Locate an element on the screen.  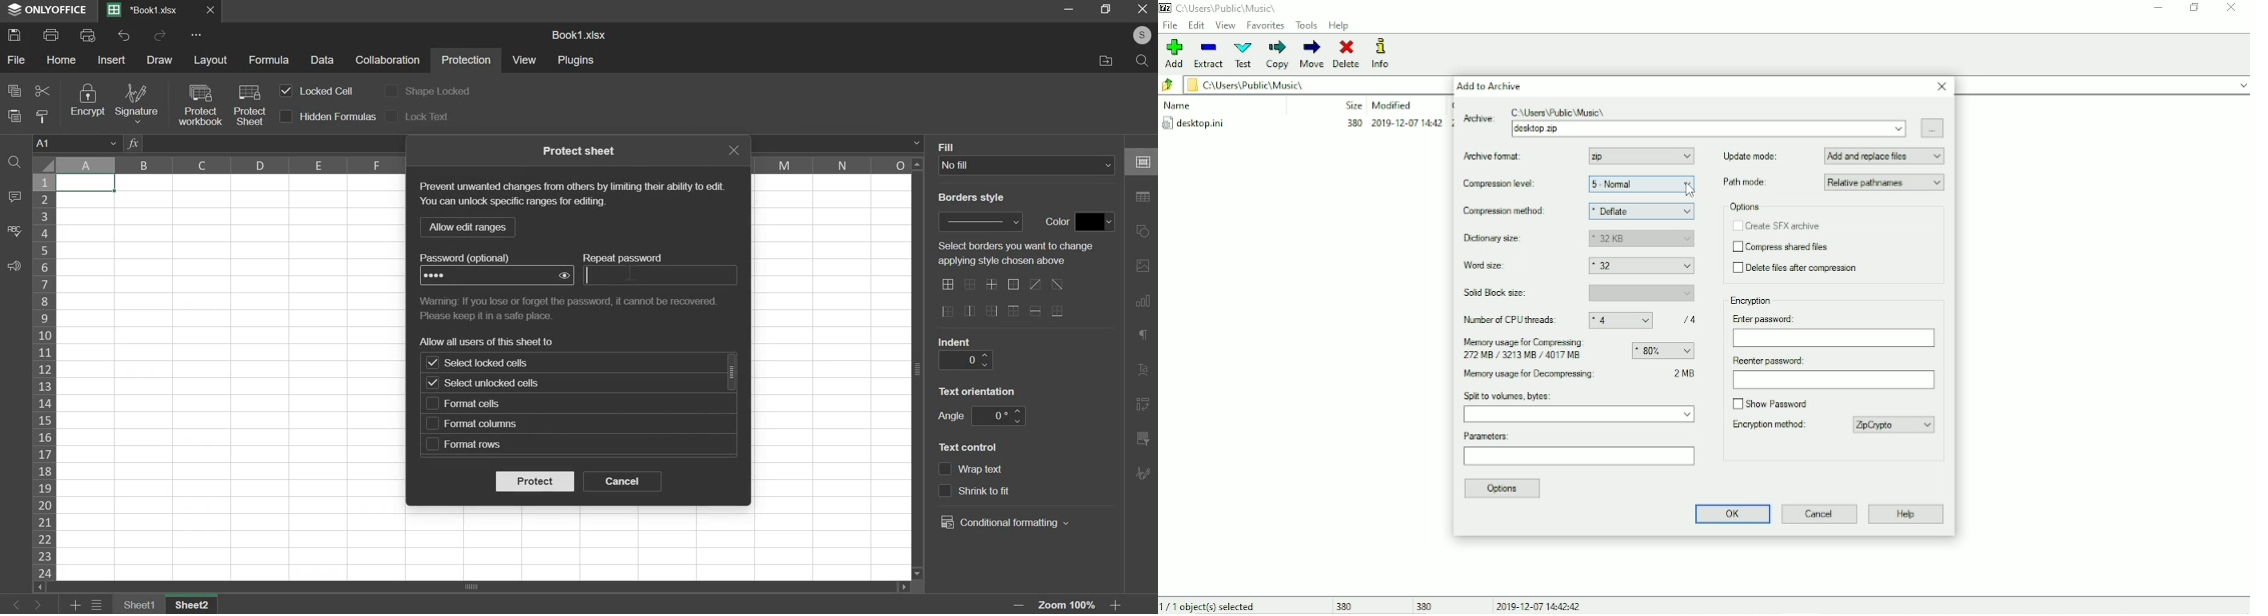
desktop.zip is located at coordinates (1707, 129).